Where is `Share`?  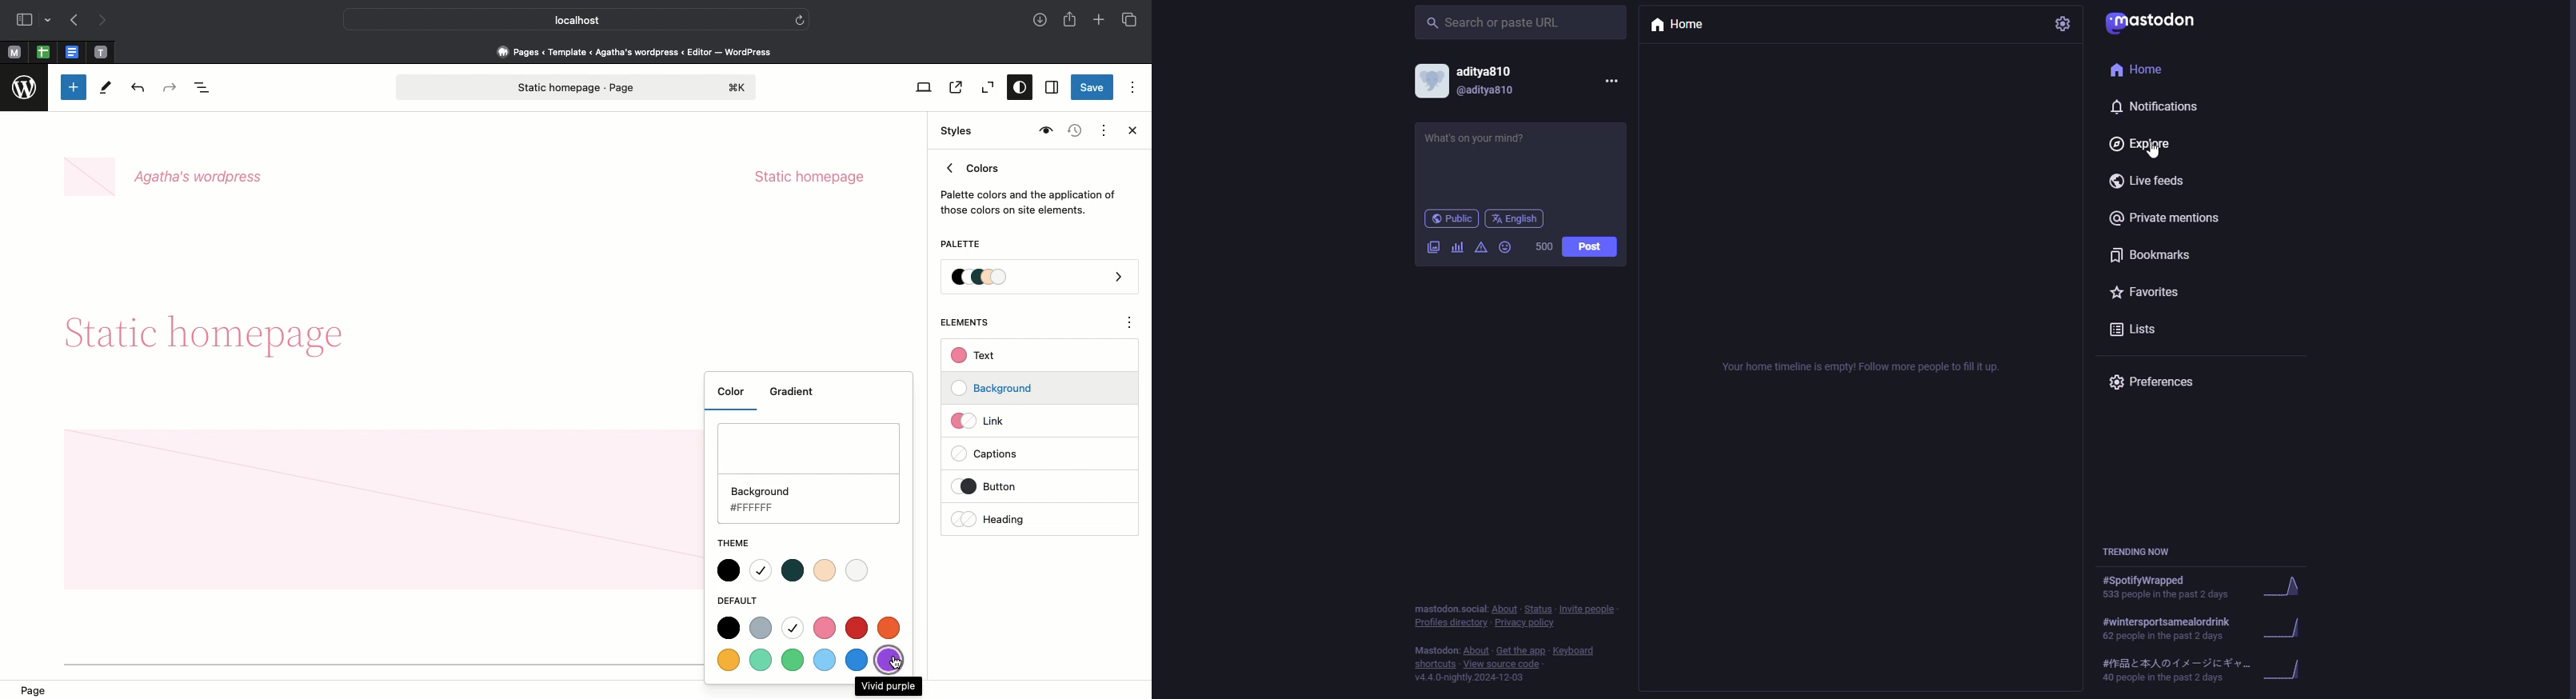 Share is located at coordinates (1071, 19).